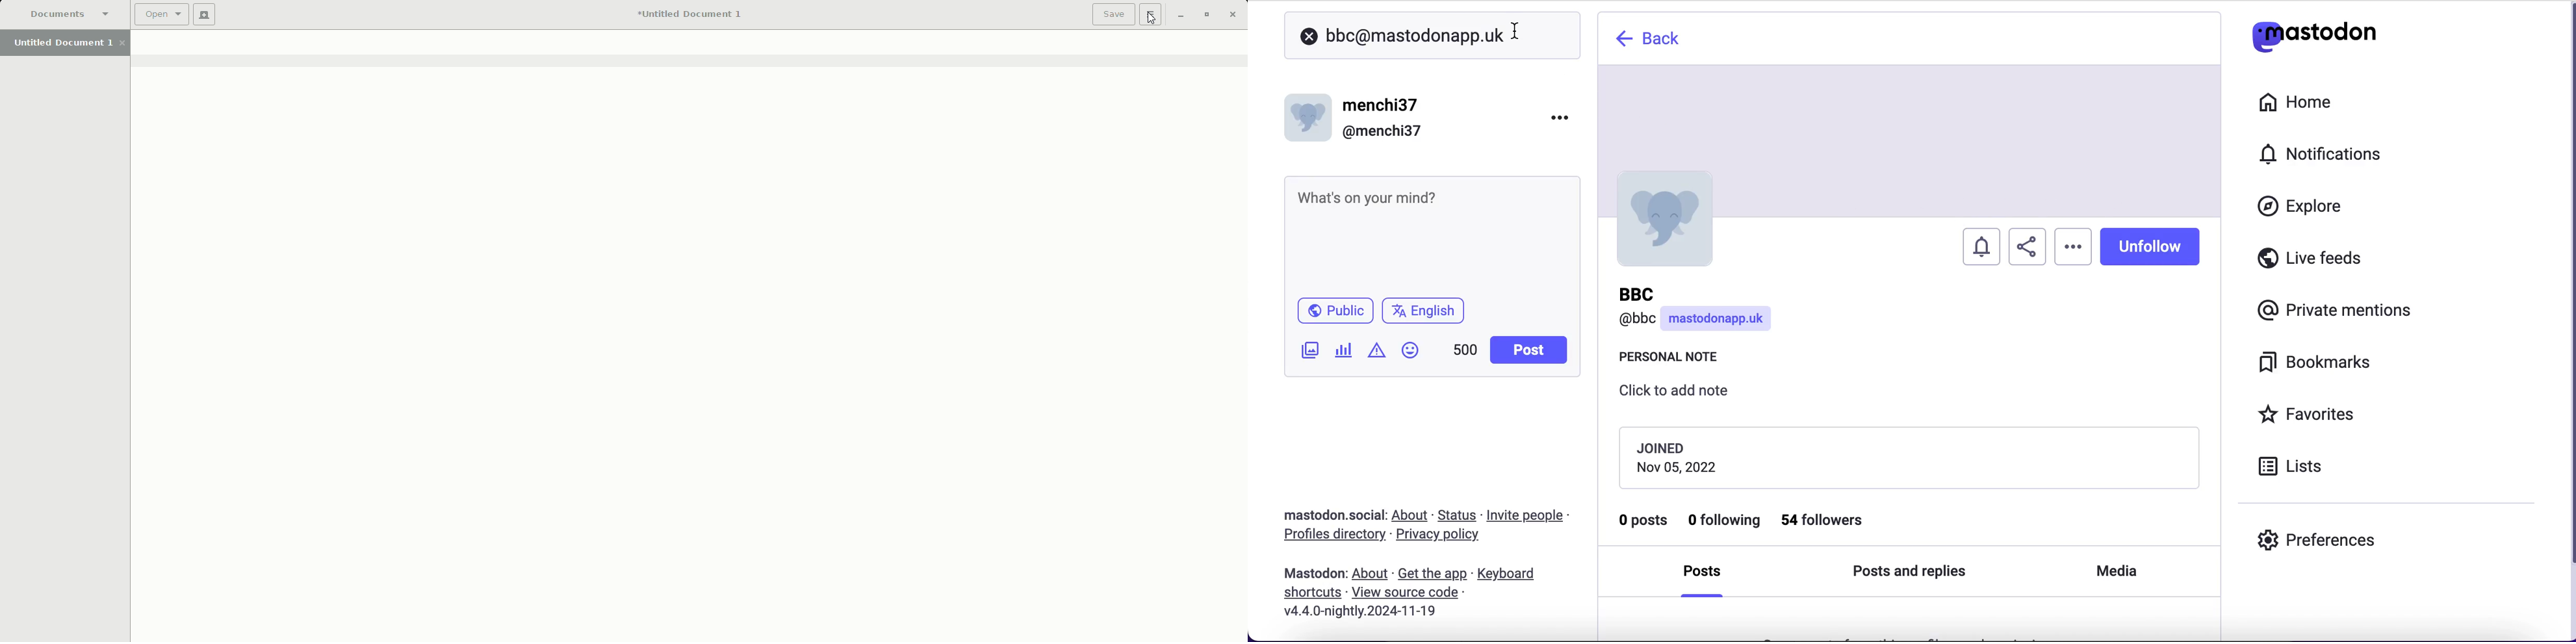 Image resolution: width=2576 pixels, height=644 pixels. What do you see at coordinates (1447, 536) in the screenshot?
I see `privacy policy` at bounding box center [1447, 536].